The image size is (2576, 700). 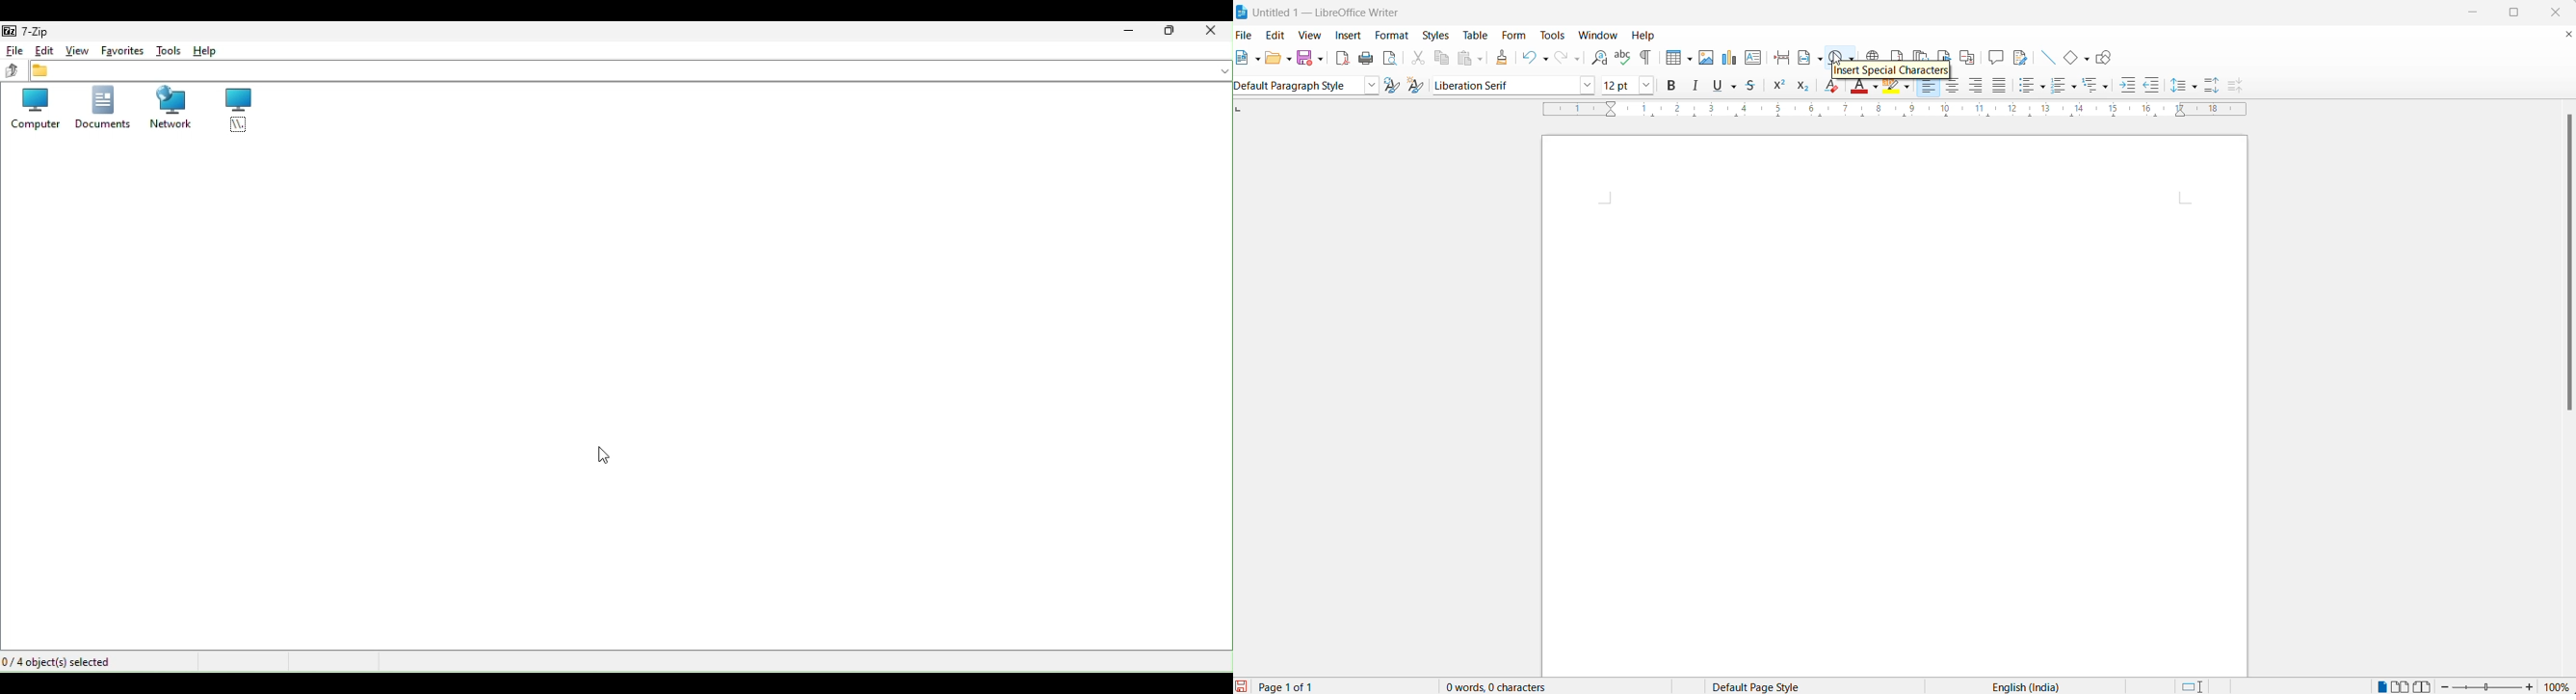 What do you see at coordinates (1291, 60) in the screenshot?
I see `open options` at bounding box center [1291, 60].